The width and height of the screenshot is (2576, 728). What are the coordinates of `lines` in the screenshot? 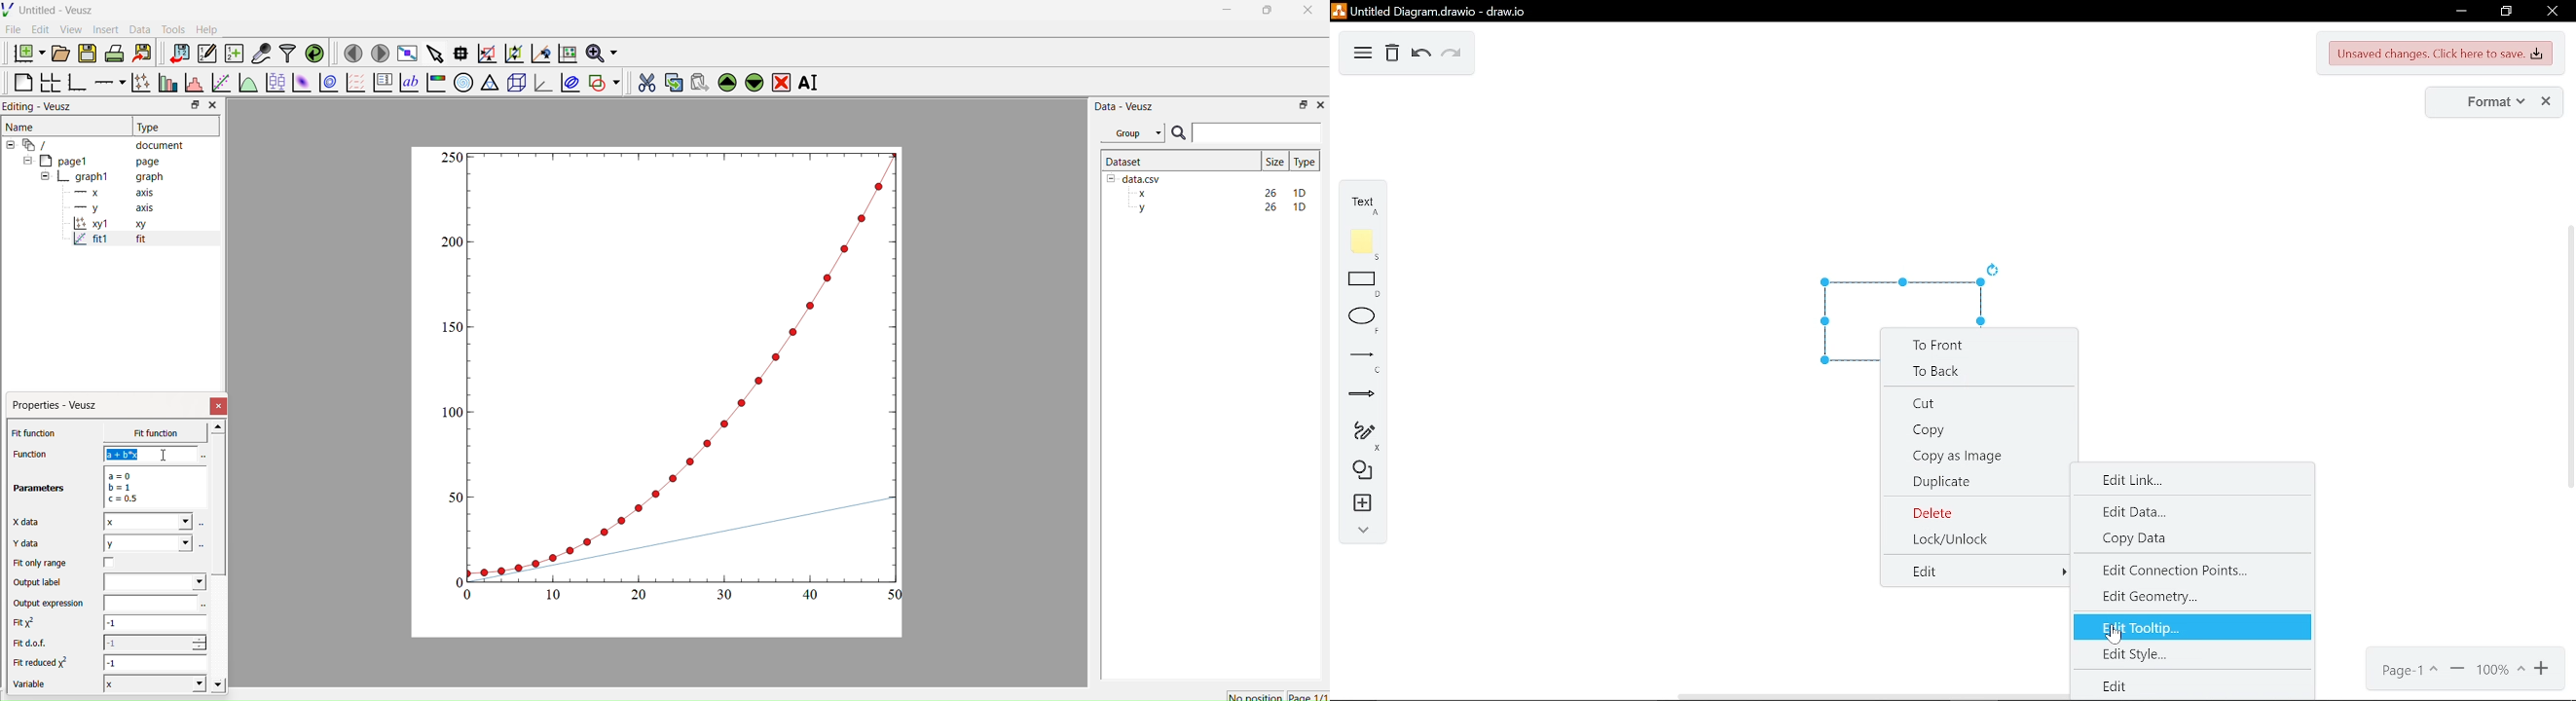 It's located at (1365, 362).